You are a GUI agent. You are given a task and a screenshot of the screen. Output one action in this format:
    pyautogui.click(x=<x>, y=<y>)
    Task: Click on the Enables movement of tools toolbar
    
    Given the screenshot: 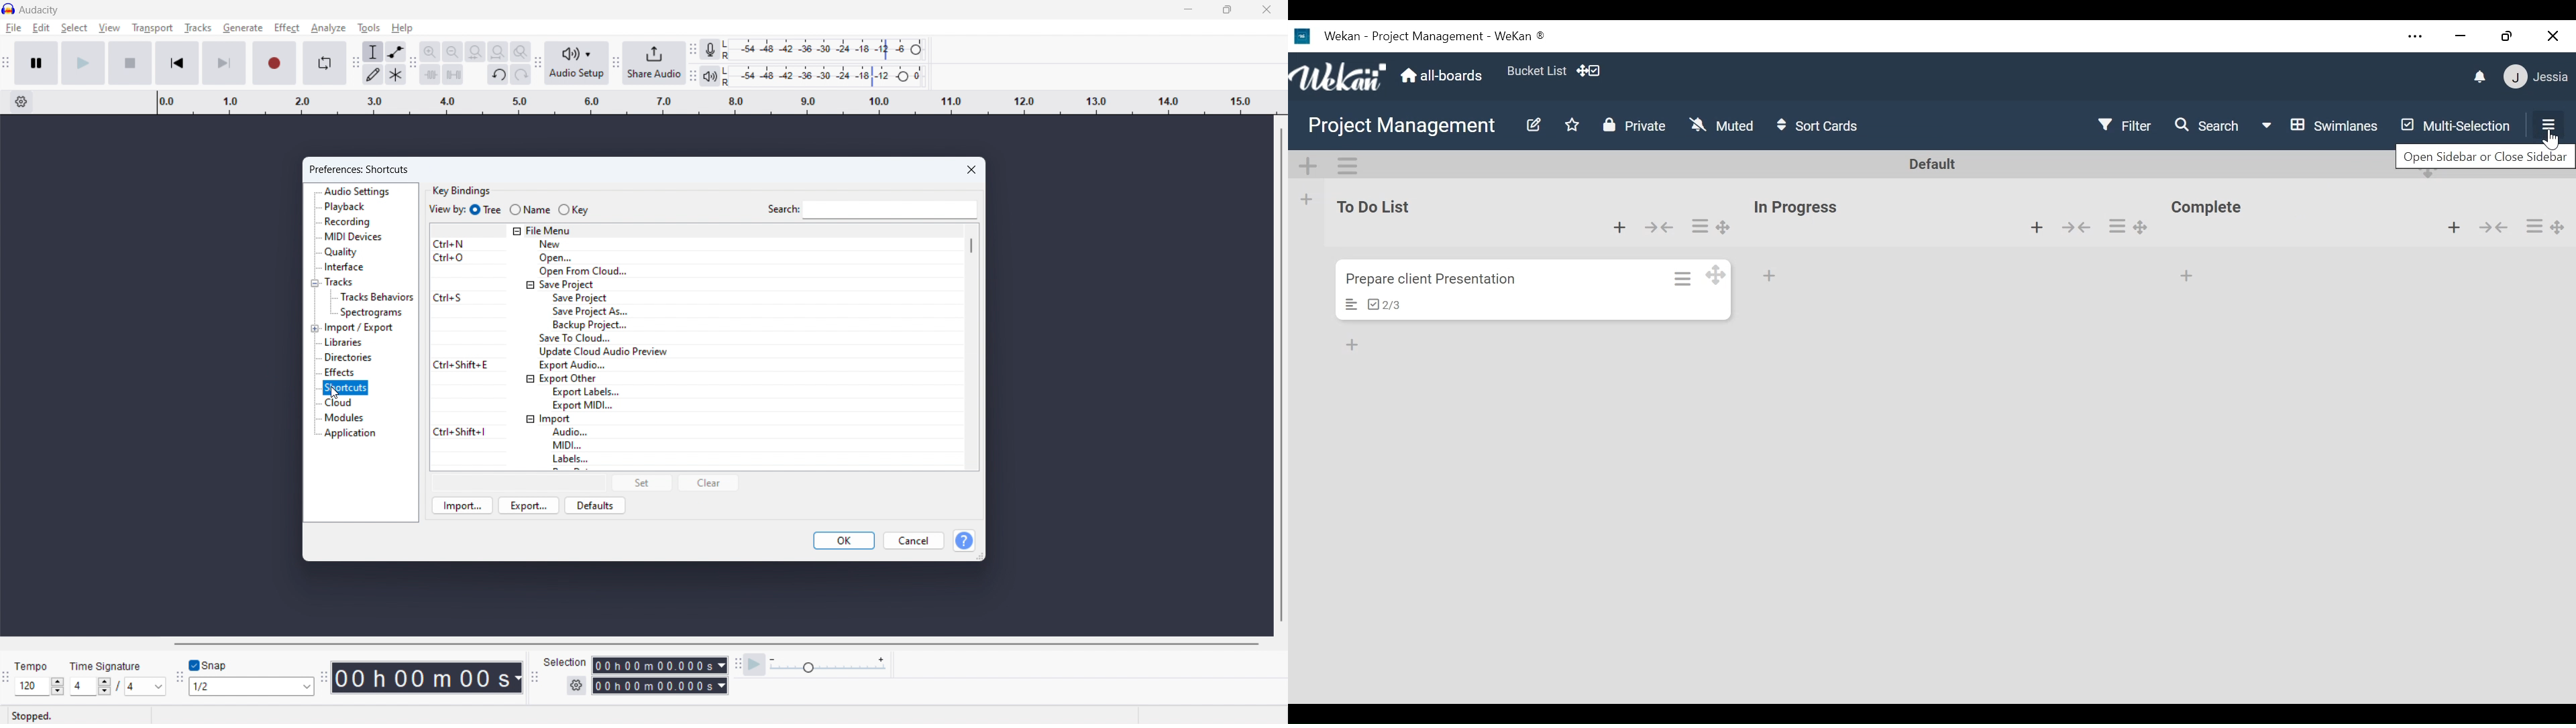 What is the action you would take?
    pyautogui.click(x=356, y=63)
    